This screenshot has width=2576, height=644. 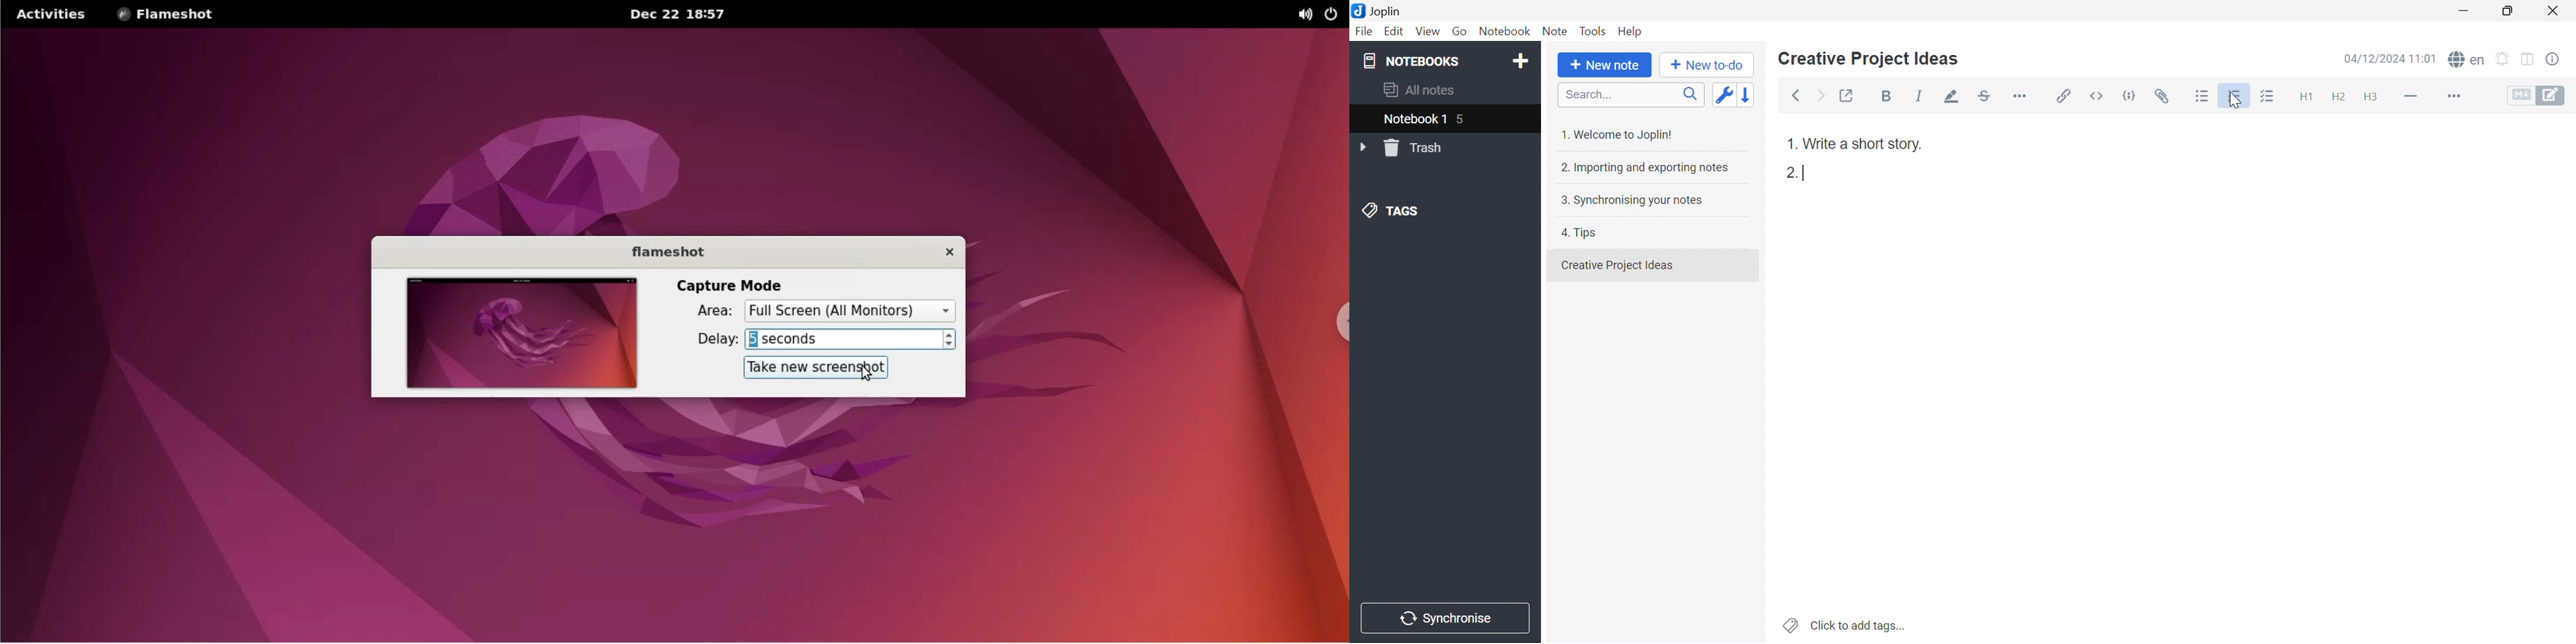 What do you see at coordinates (1554, 32) in the screenshot?
I see `Note` at bounding box center [1554, 32].